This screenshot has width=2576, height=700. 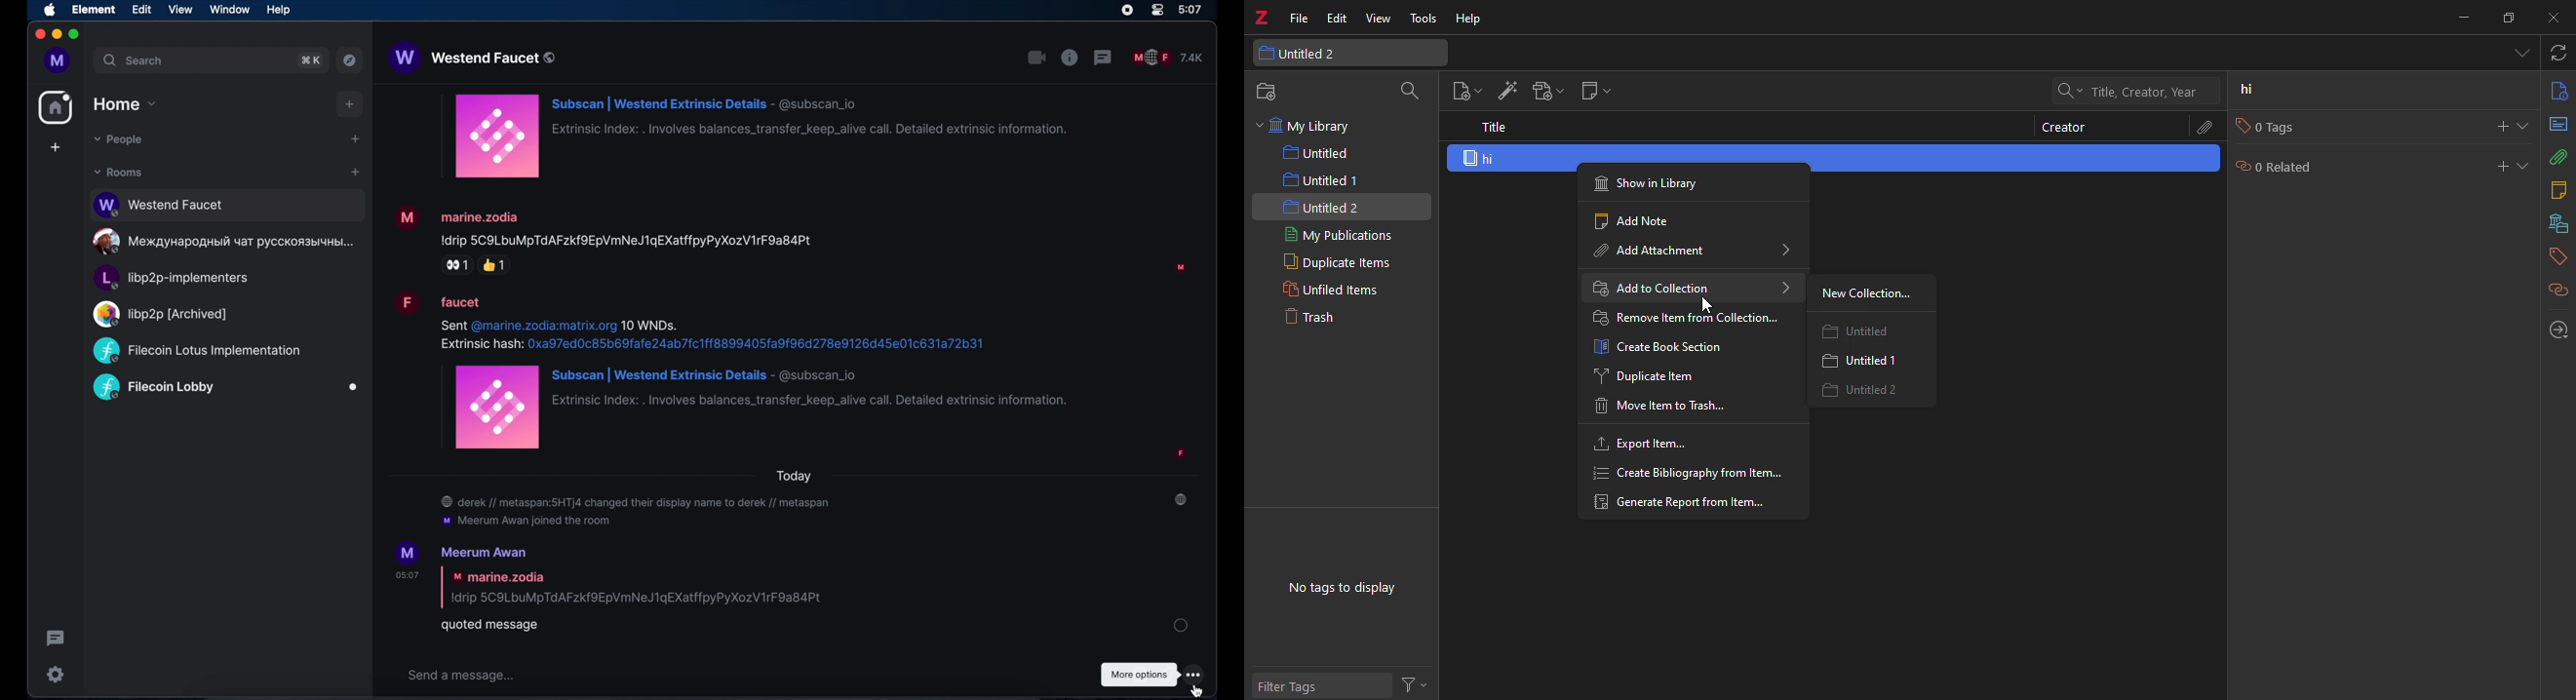 What do you see at coordinates (1650, 376) in the screenshot?
I see `duplicate item` at bounding box center [1650, 376].